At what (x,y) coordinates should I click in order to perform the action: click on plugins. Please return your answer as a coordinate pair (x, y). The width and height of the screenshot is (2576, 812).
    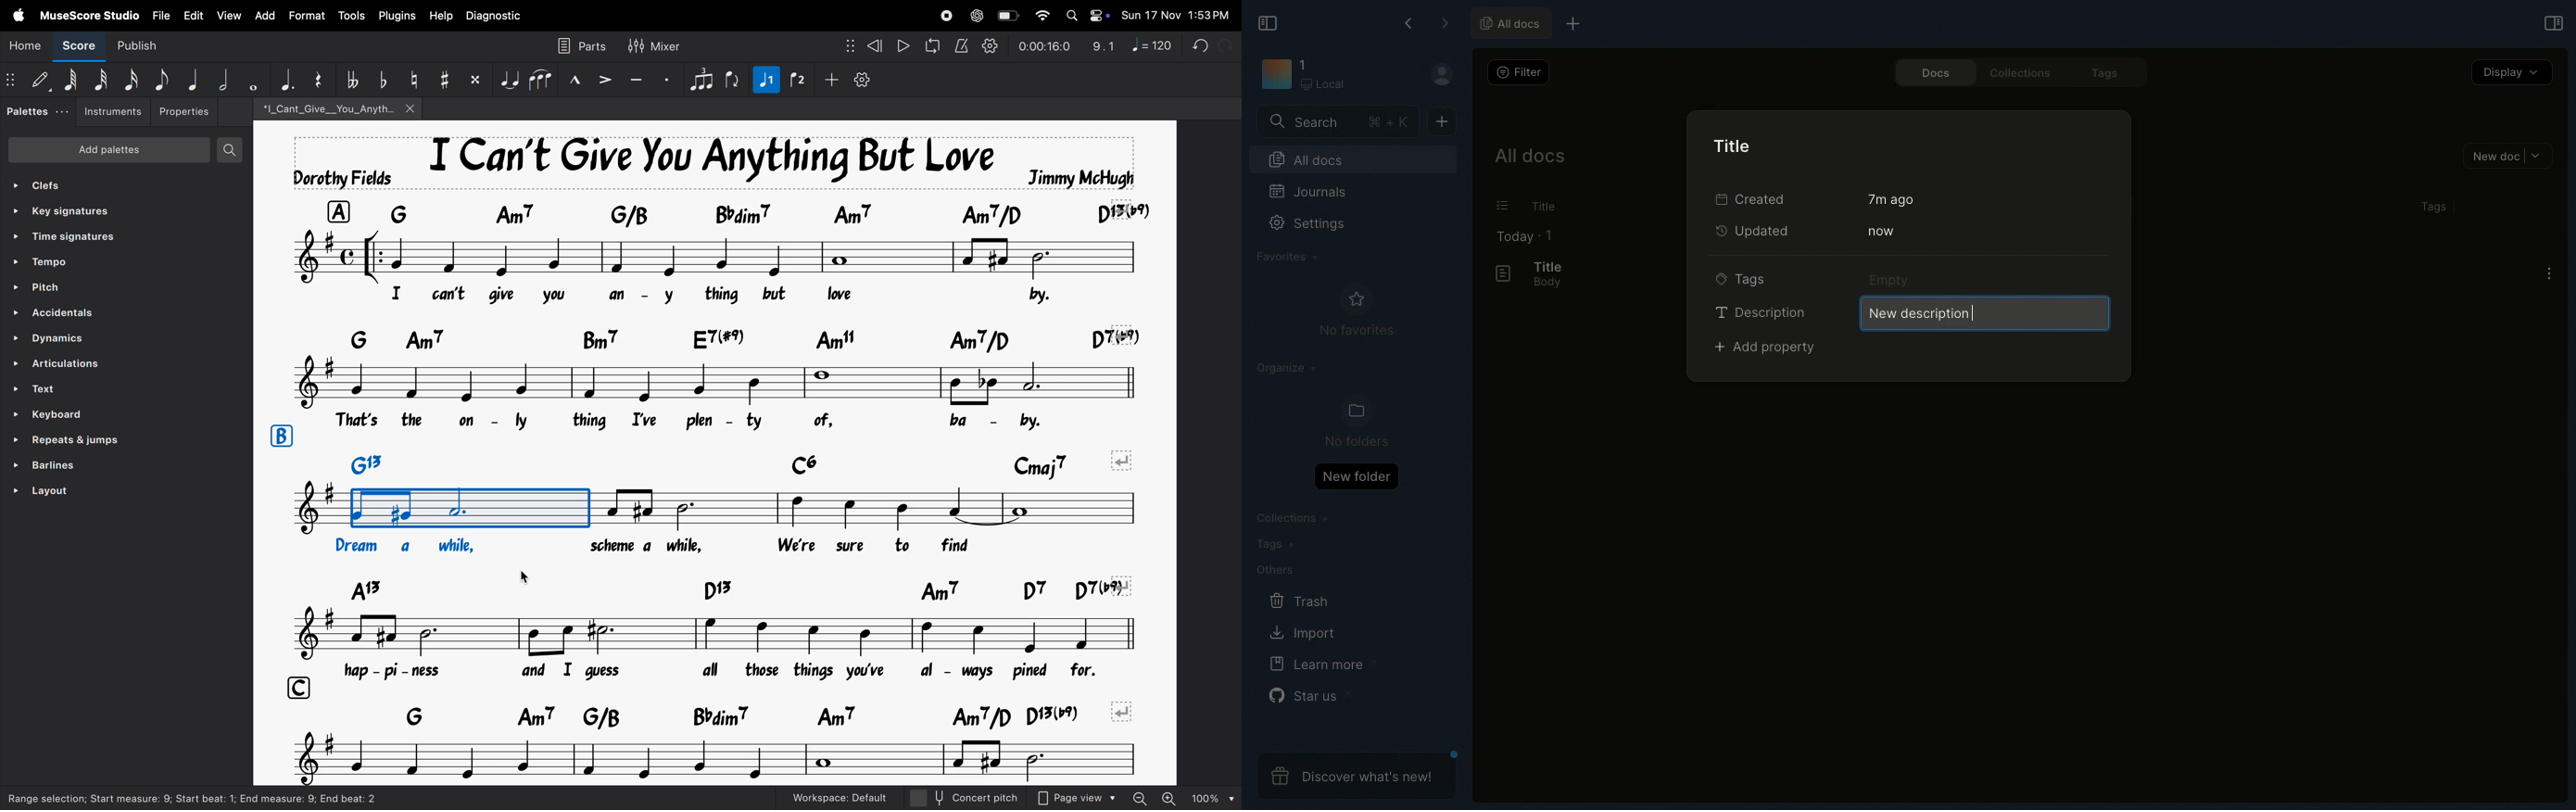
    Looking at the image, I should click on (395, 16).